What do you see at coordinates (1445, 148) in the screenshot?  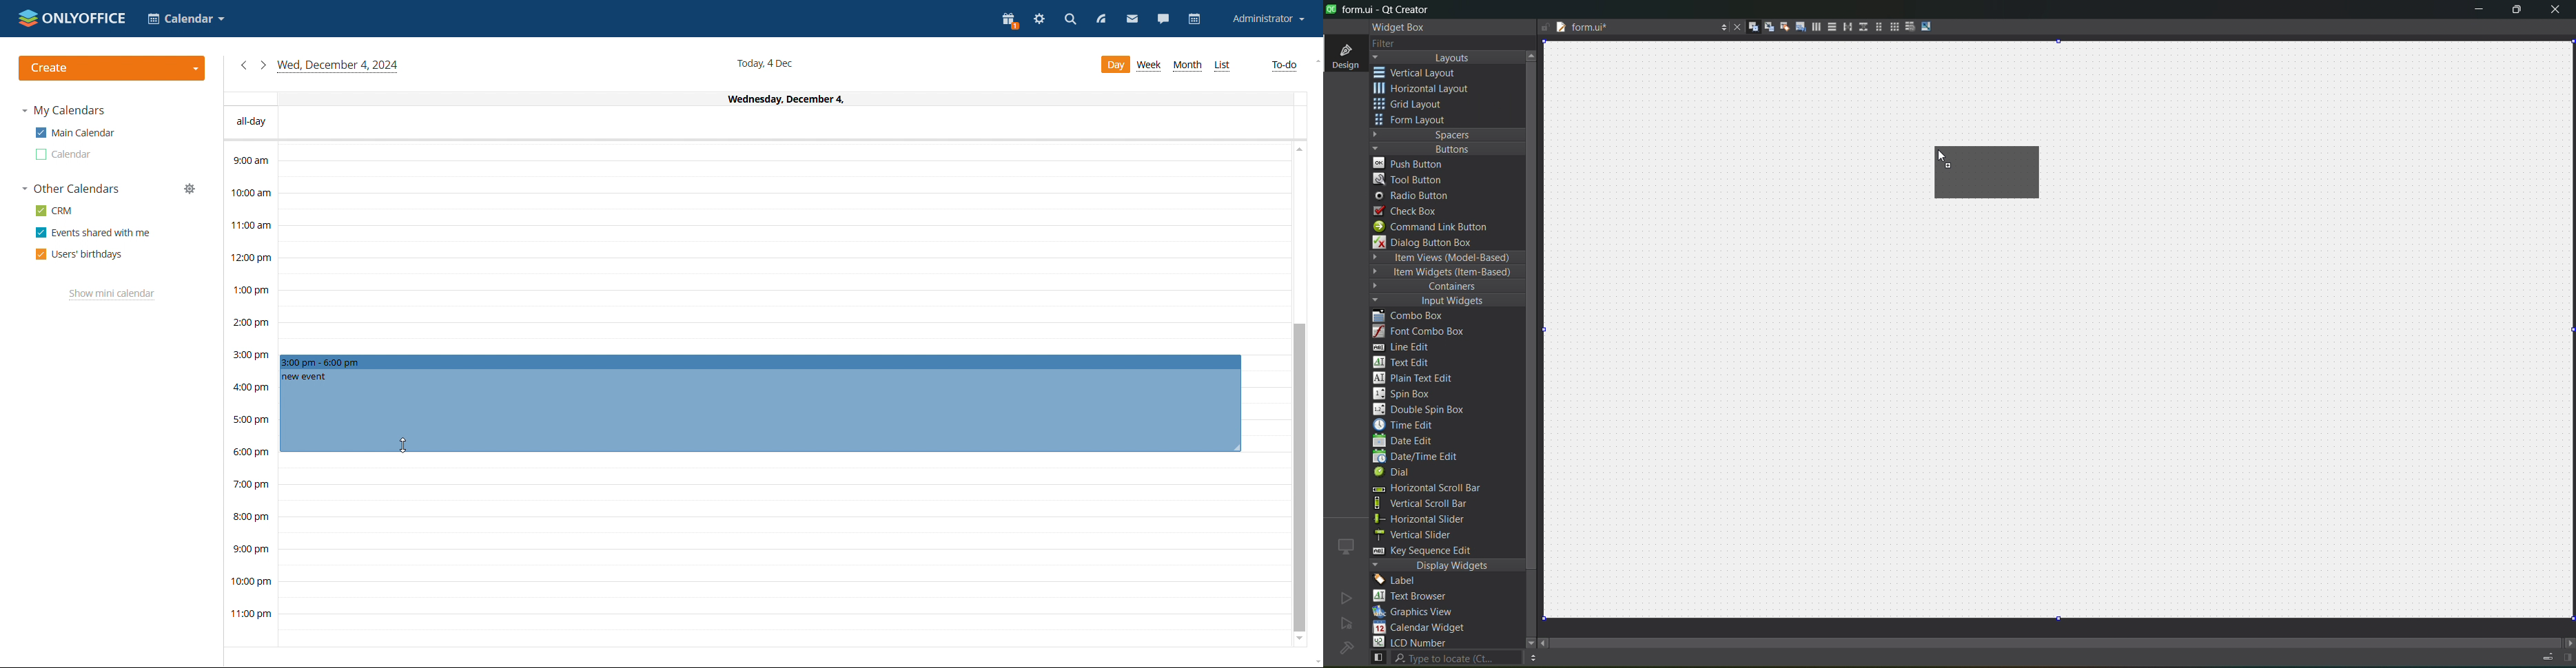 I see `buttons` at bounding box center [1445, 148].